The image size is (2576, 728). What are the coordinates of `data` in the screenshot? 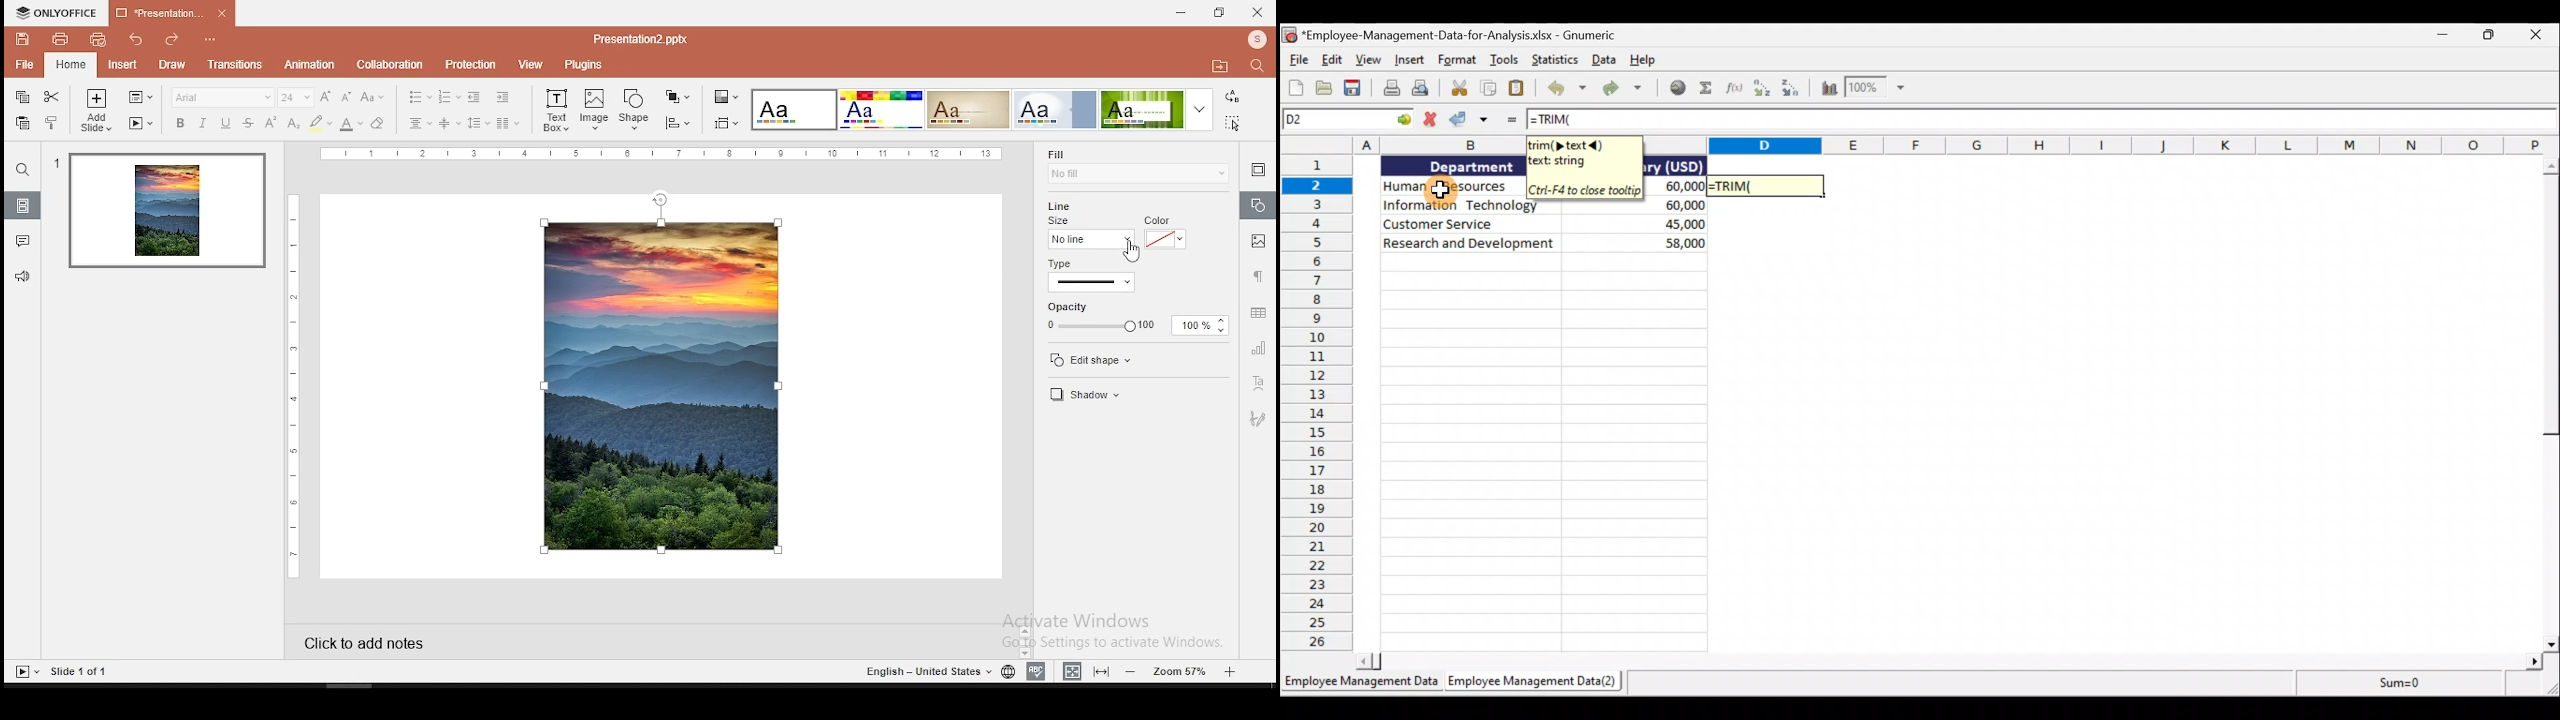 It's located at (1540, 244).